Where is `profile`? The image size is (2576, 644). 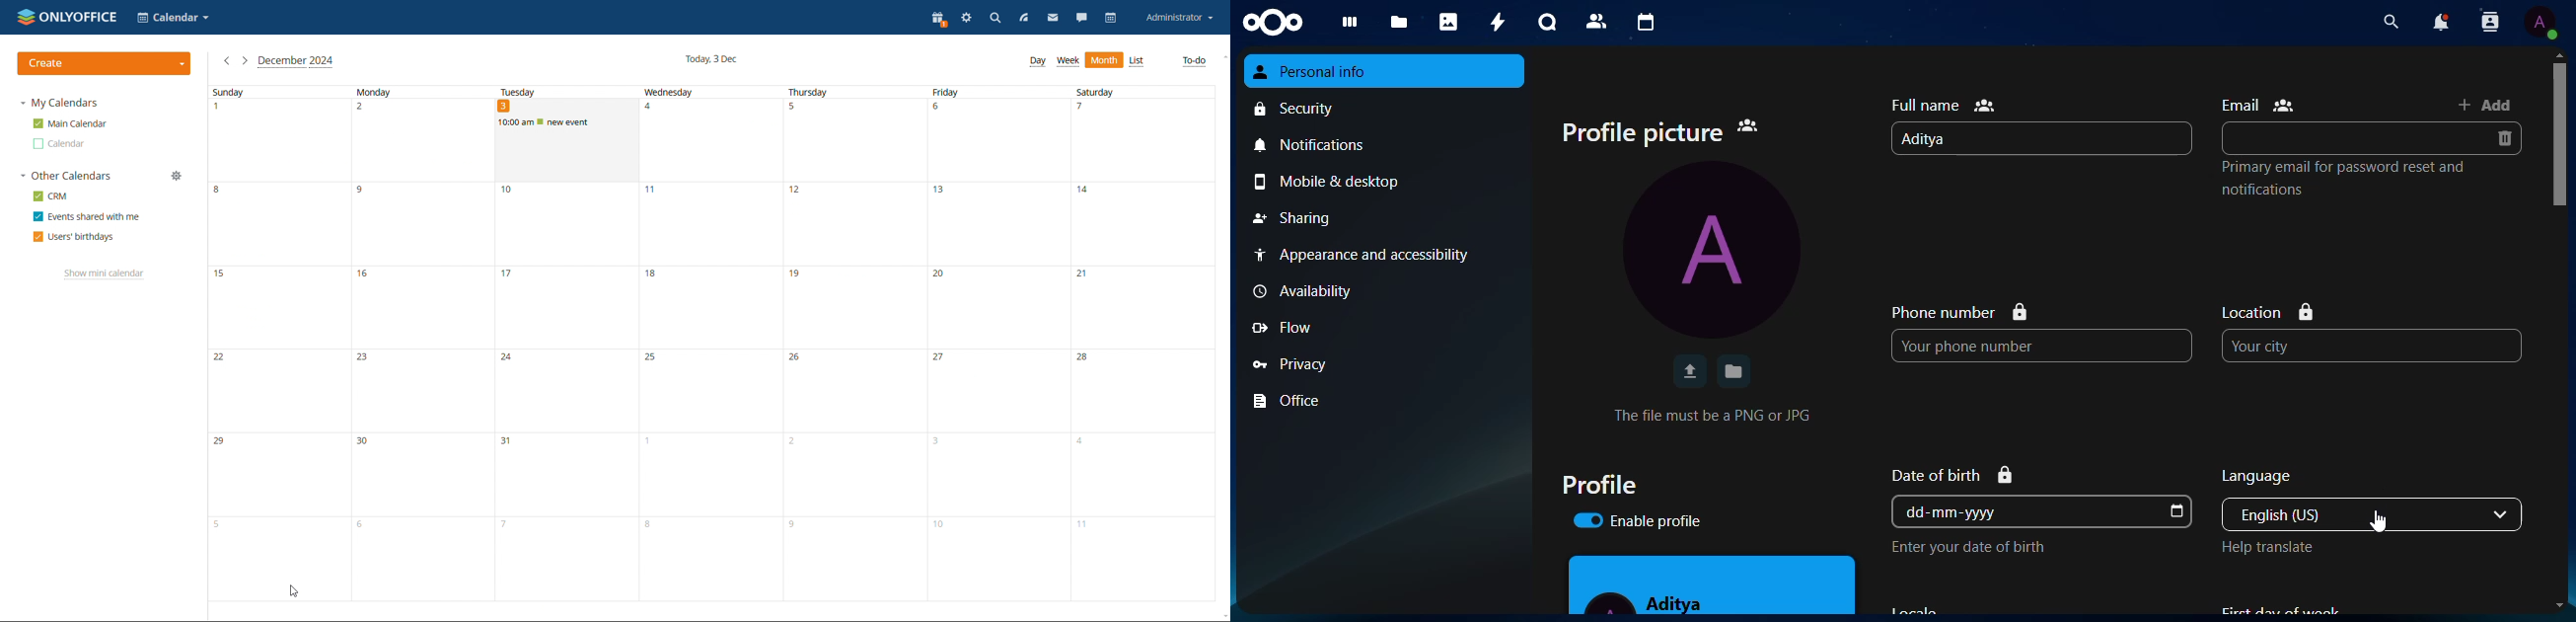 profile is located at coordinates (1720, 252).